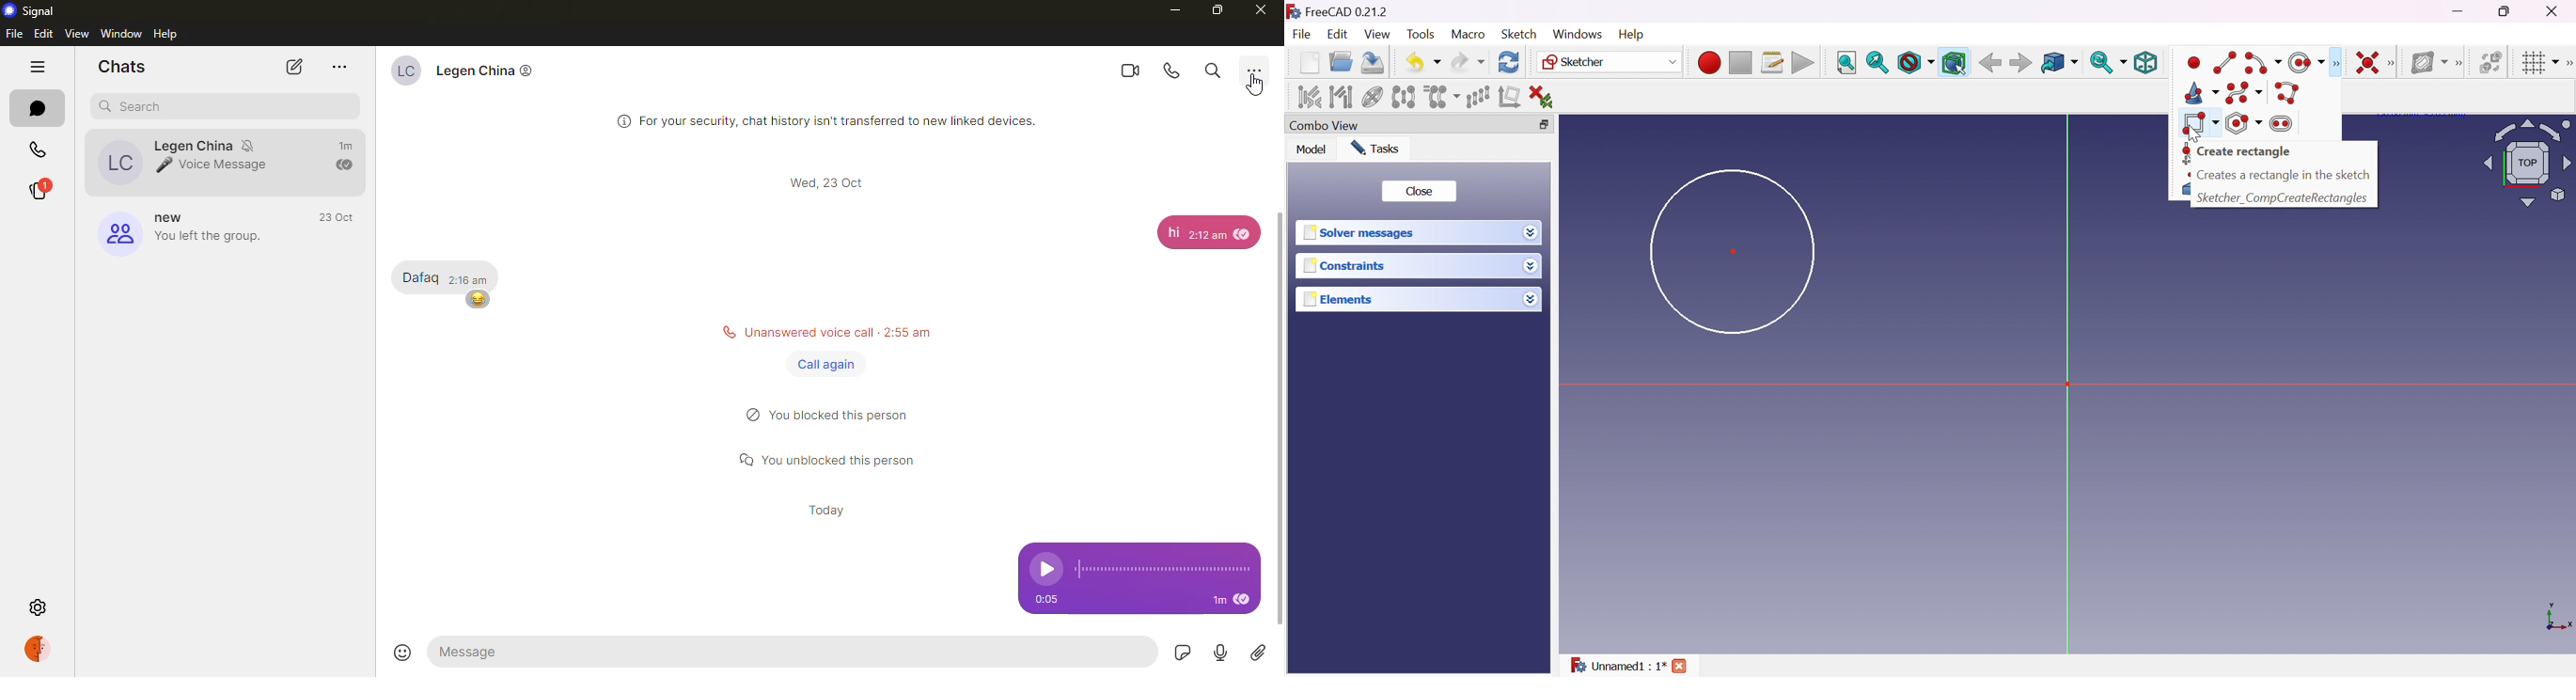 The height and width of the screenshot is (700, 2576). Describe the element at coordinates (1176, 9) in the screenshot. I see `minimize` at that location.